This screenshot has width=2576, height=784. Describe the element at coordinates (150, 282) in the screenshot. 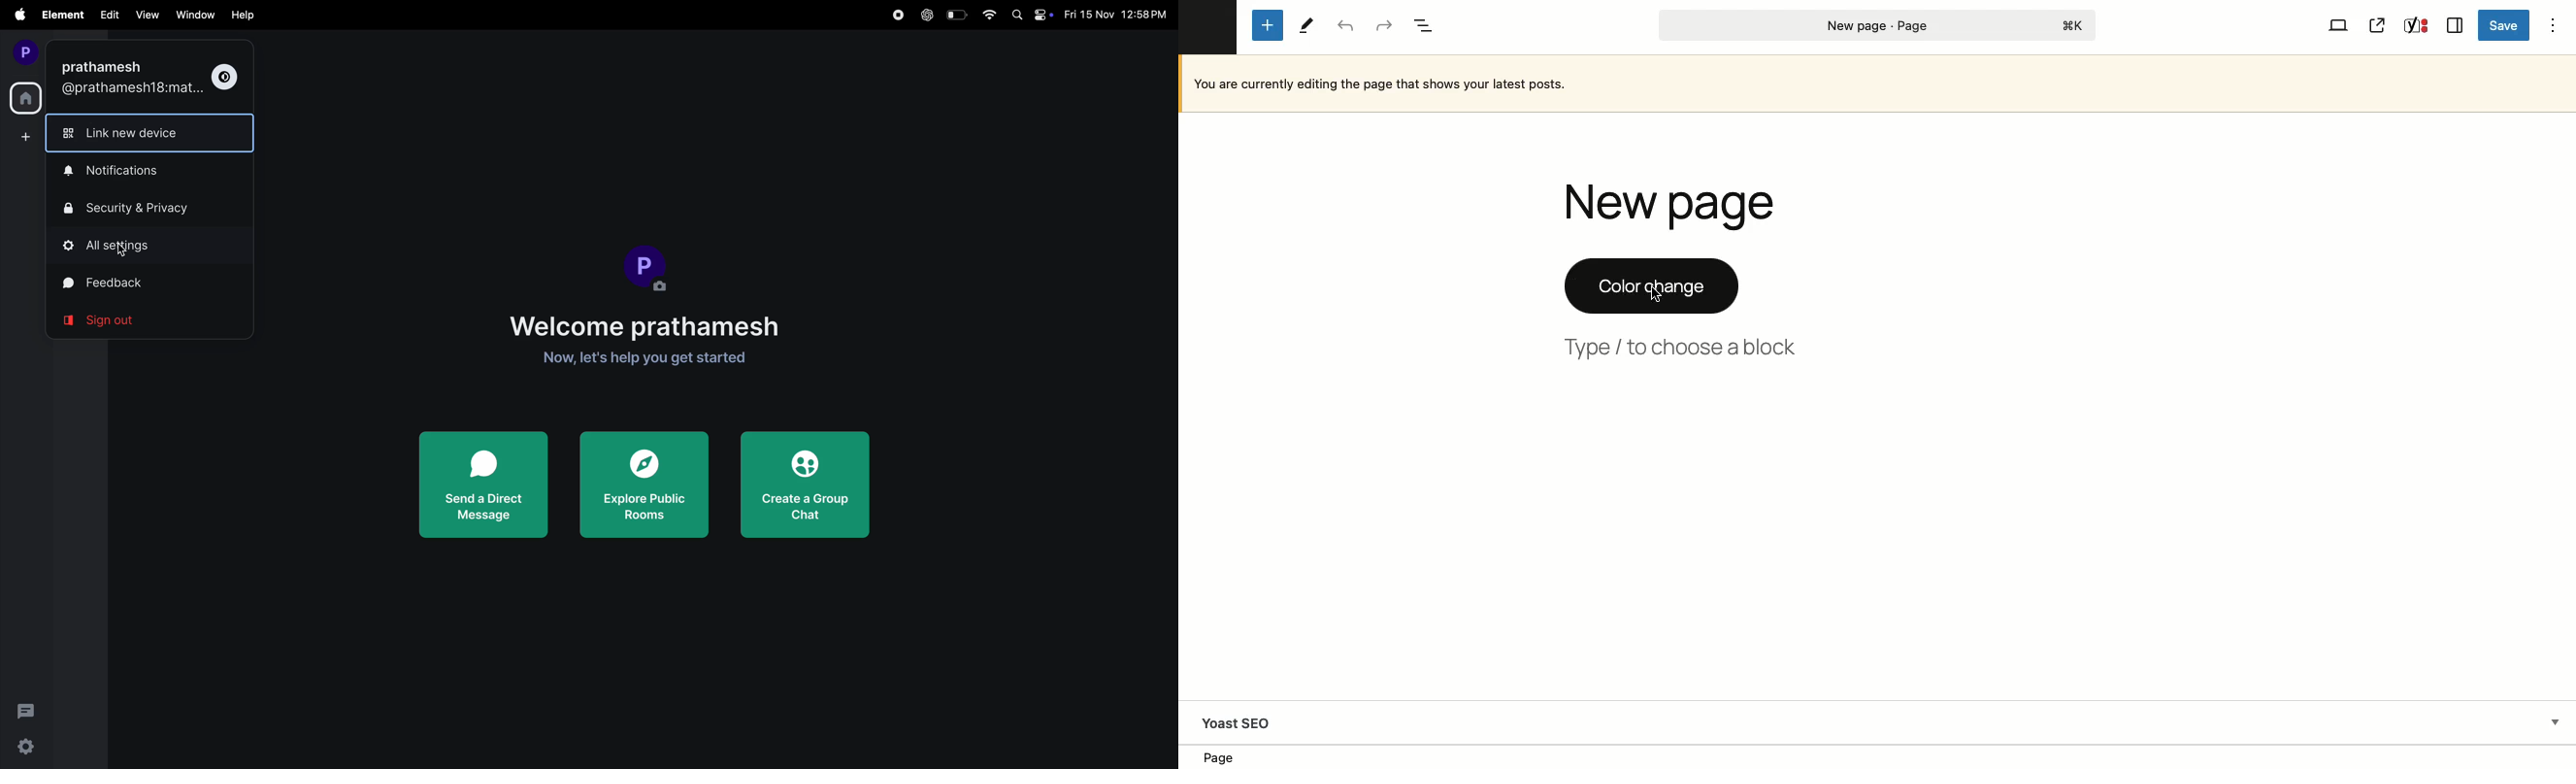

I see `feed back` at that location.